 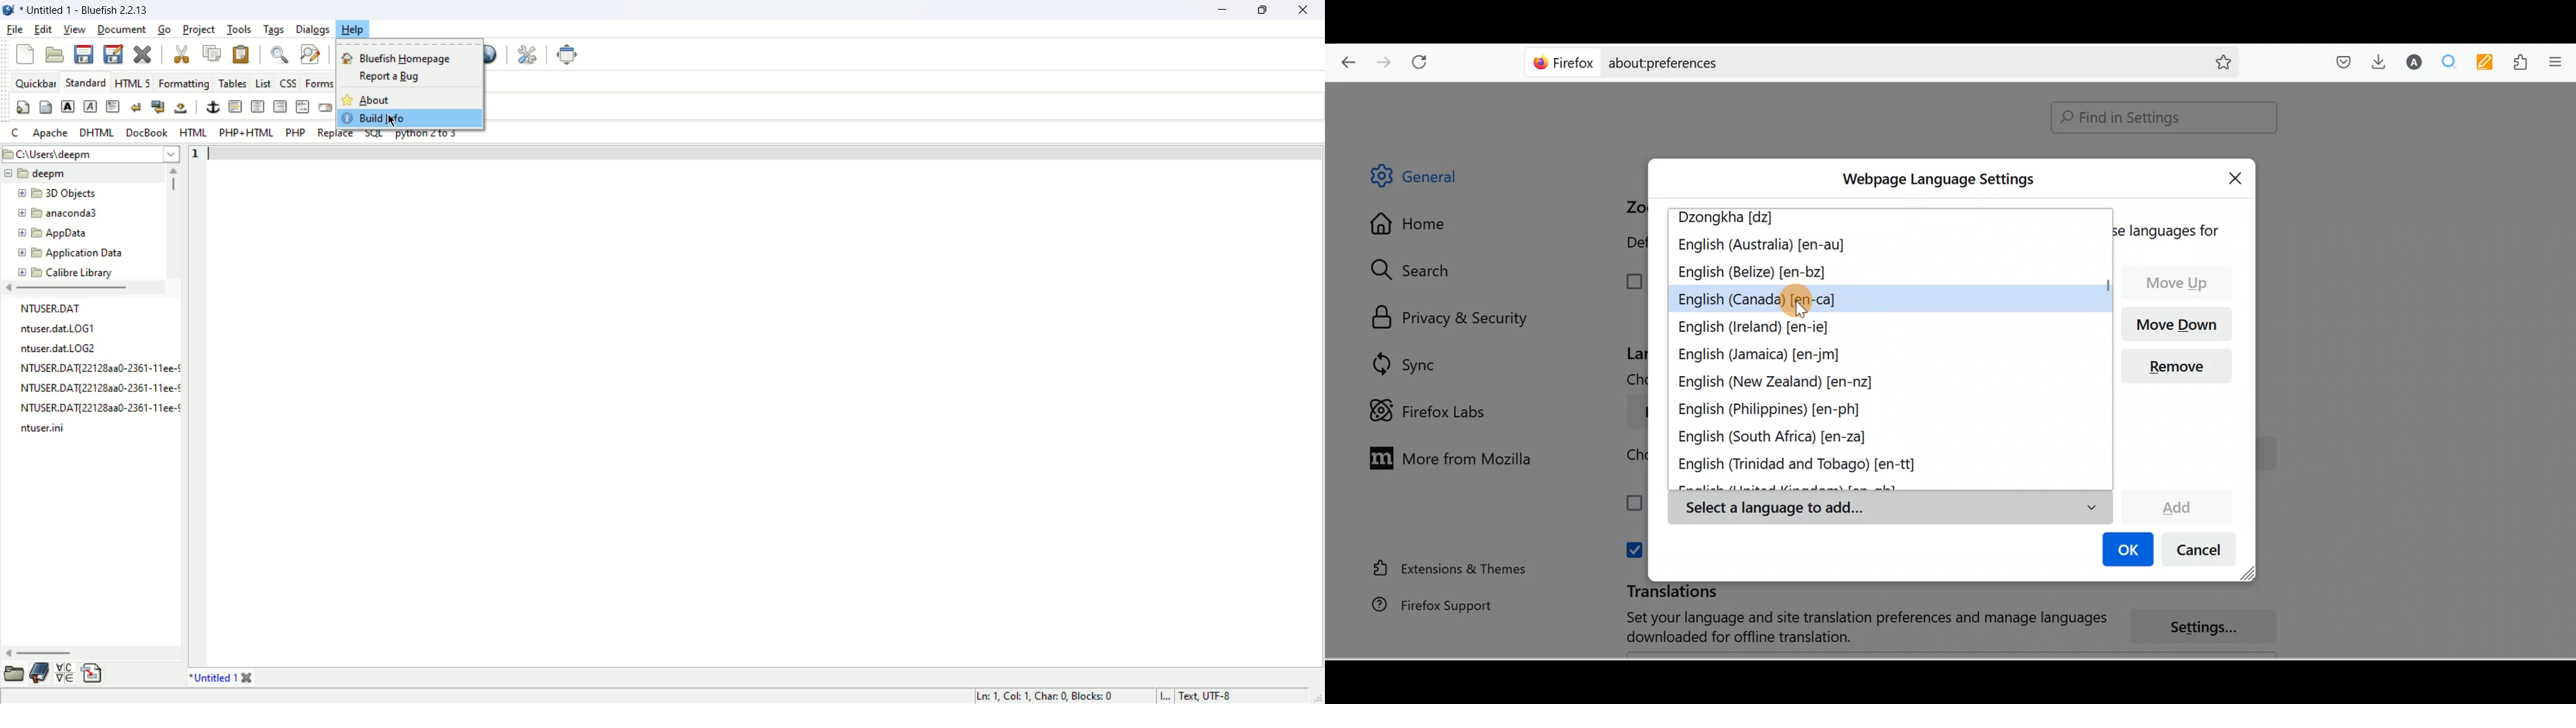 I want to click on bluefish homepage, so click(x=400, y=57).